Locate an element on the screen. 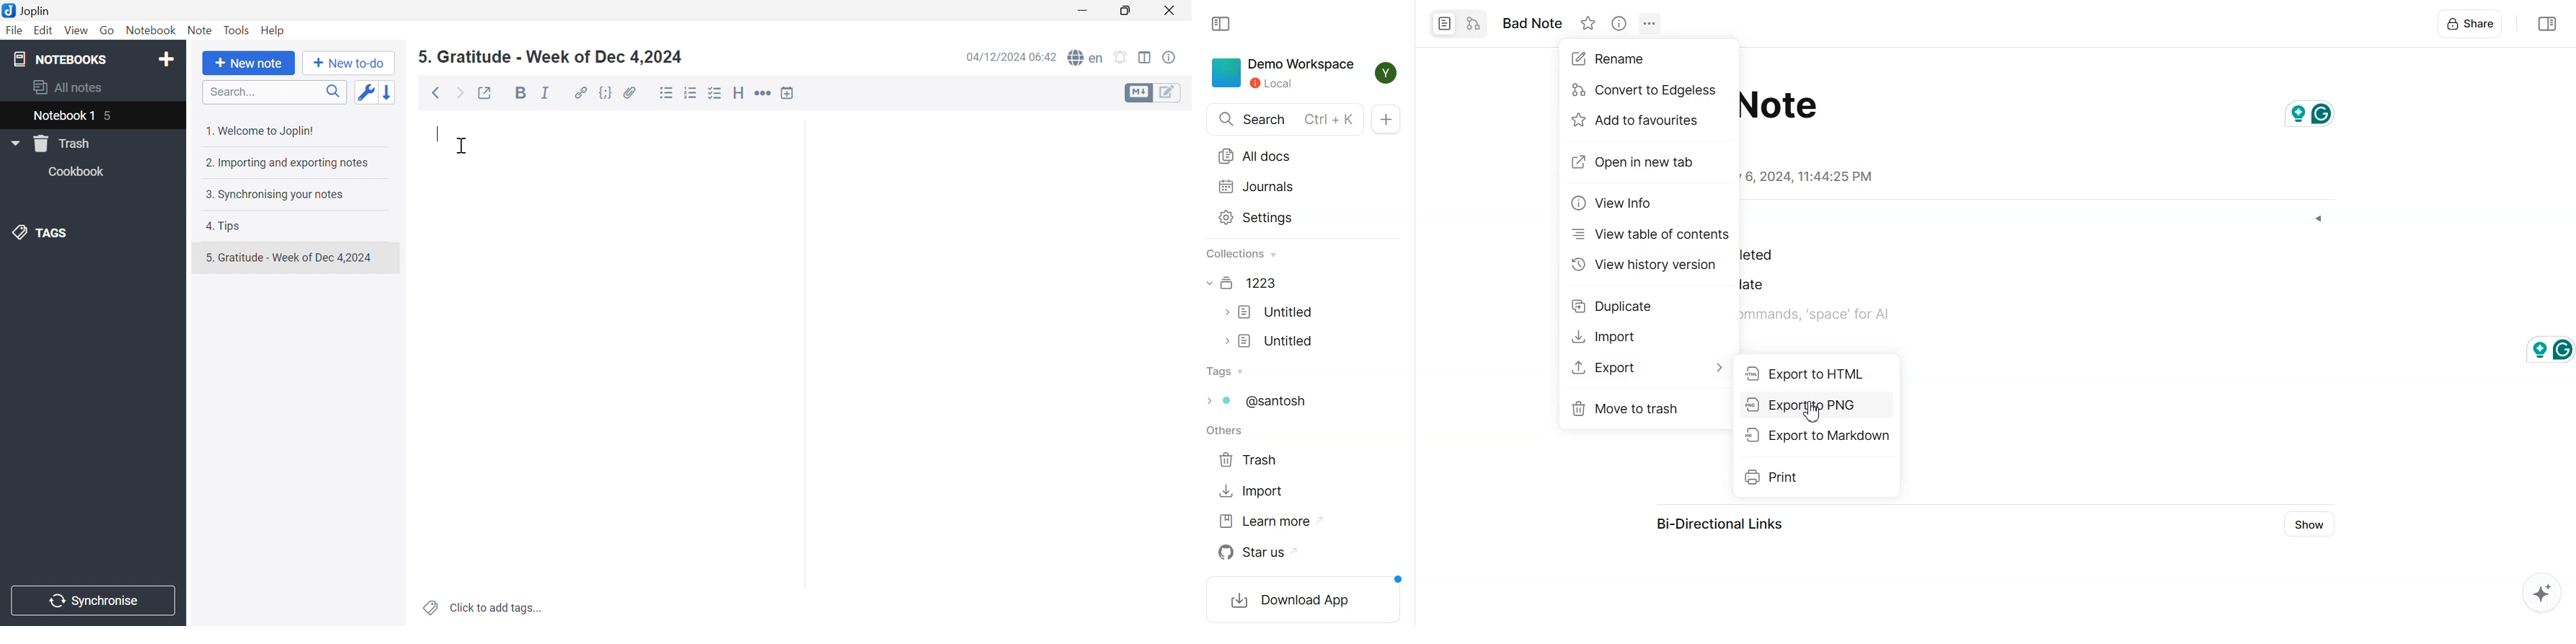 The image size is (2576, 644). Synchronise is located at coordinates (96, 601).